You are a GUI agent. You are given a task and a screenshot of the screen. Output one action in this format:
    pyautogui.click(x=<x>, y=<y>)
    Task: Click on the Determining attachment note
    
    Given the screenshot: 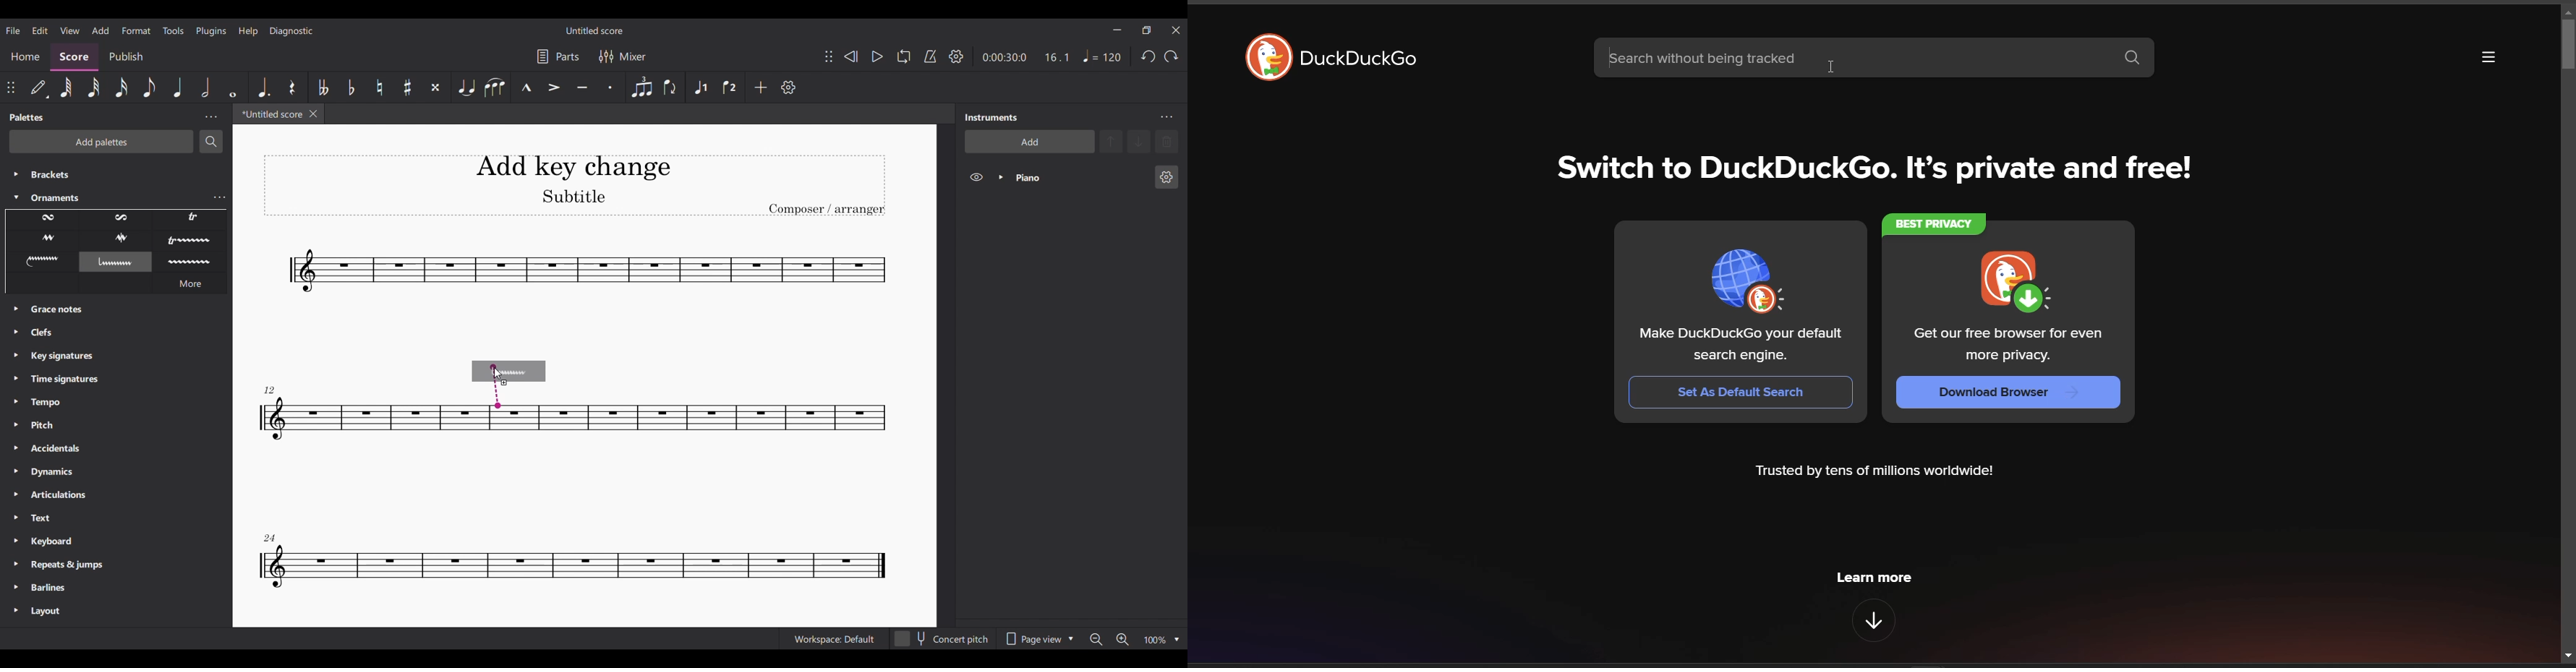 What is the action you would take?
    pyautogui.click(x=496, y=386)
    